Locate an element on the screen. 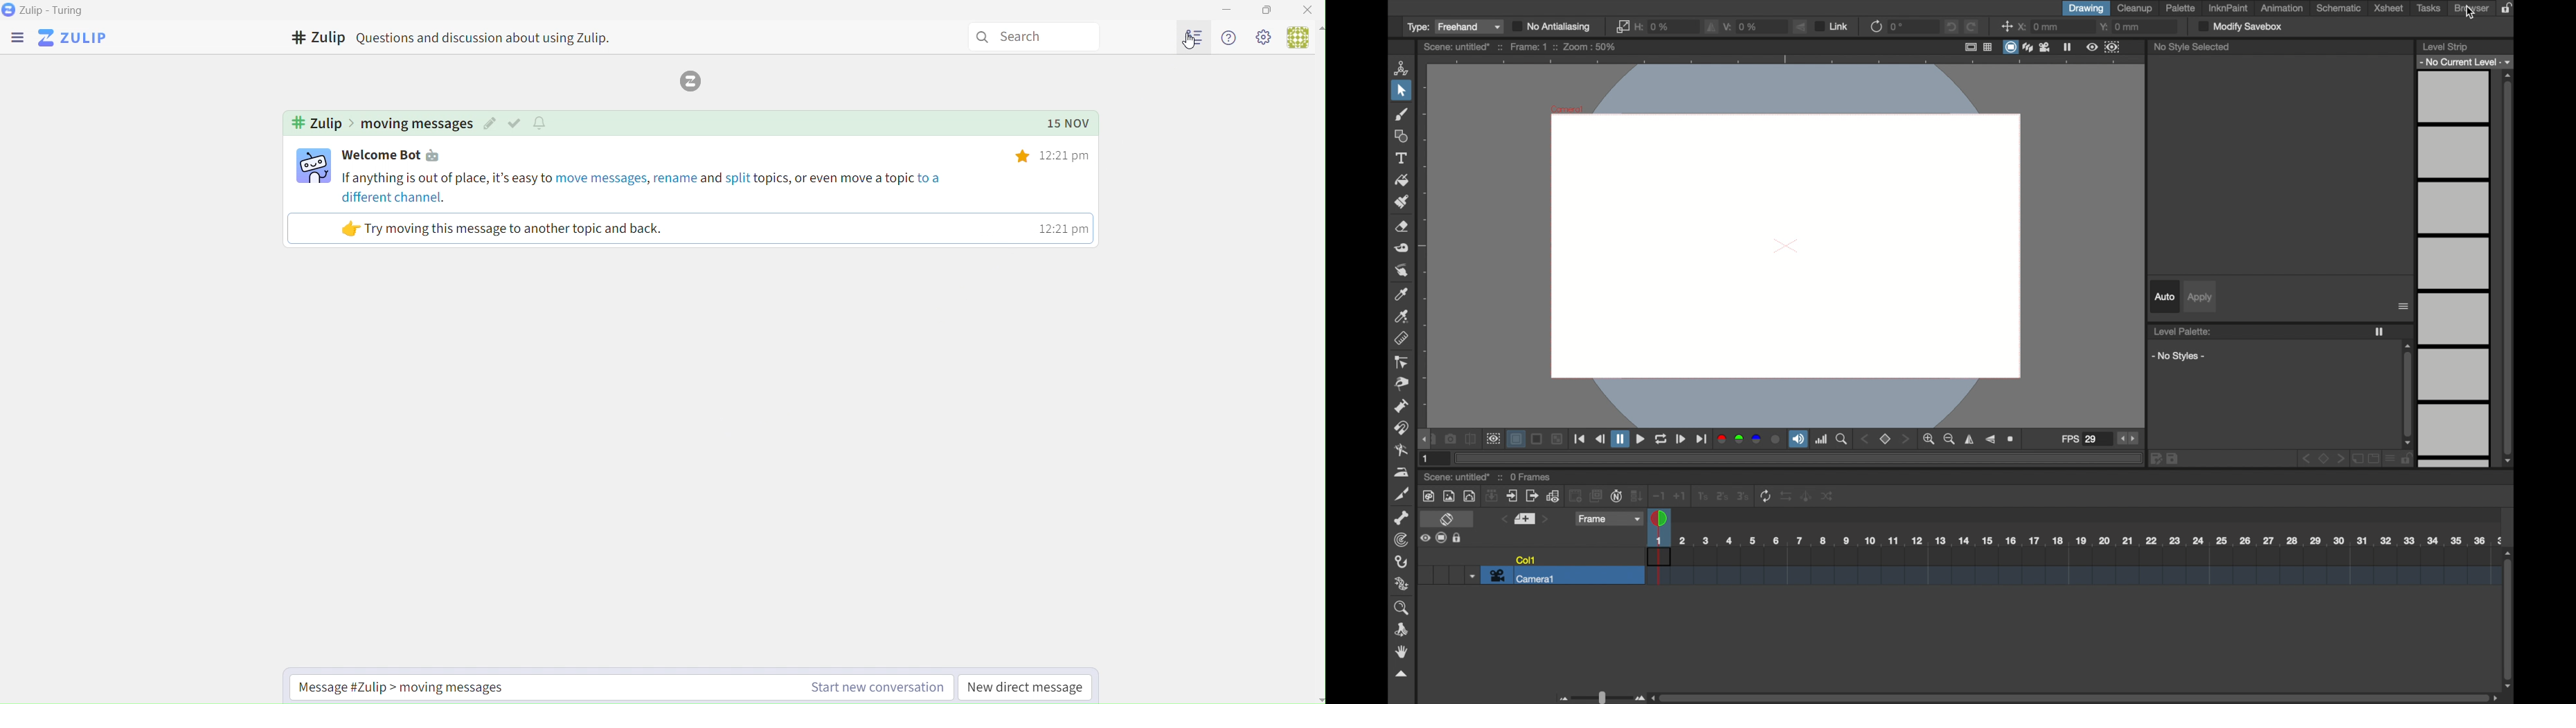  flip vertically is located at coordinates (1991, 439).